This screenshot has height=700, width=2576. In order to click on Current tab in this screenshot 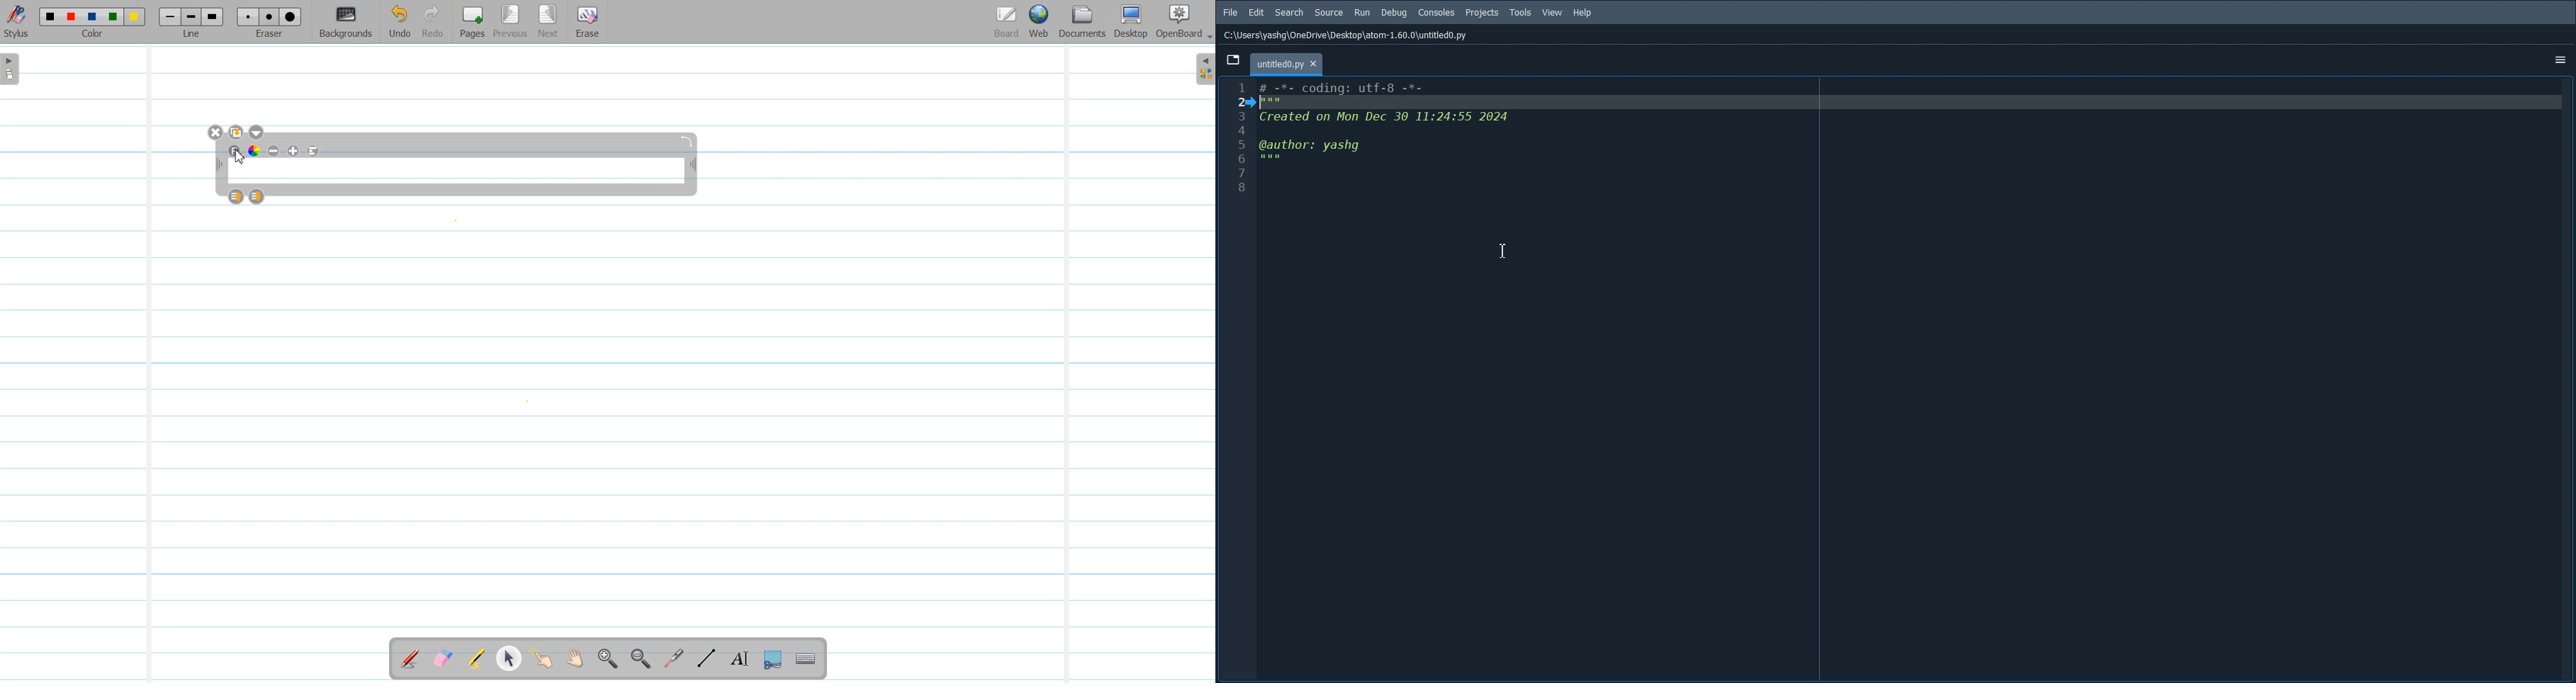, I will do `click(1289, 64)`.